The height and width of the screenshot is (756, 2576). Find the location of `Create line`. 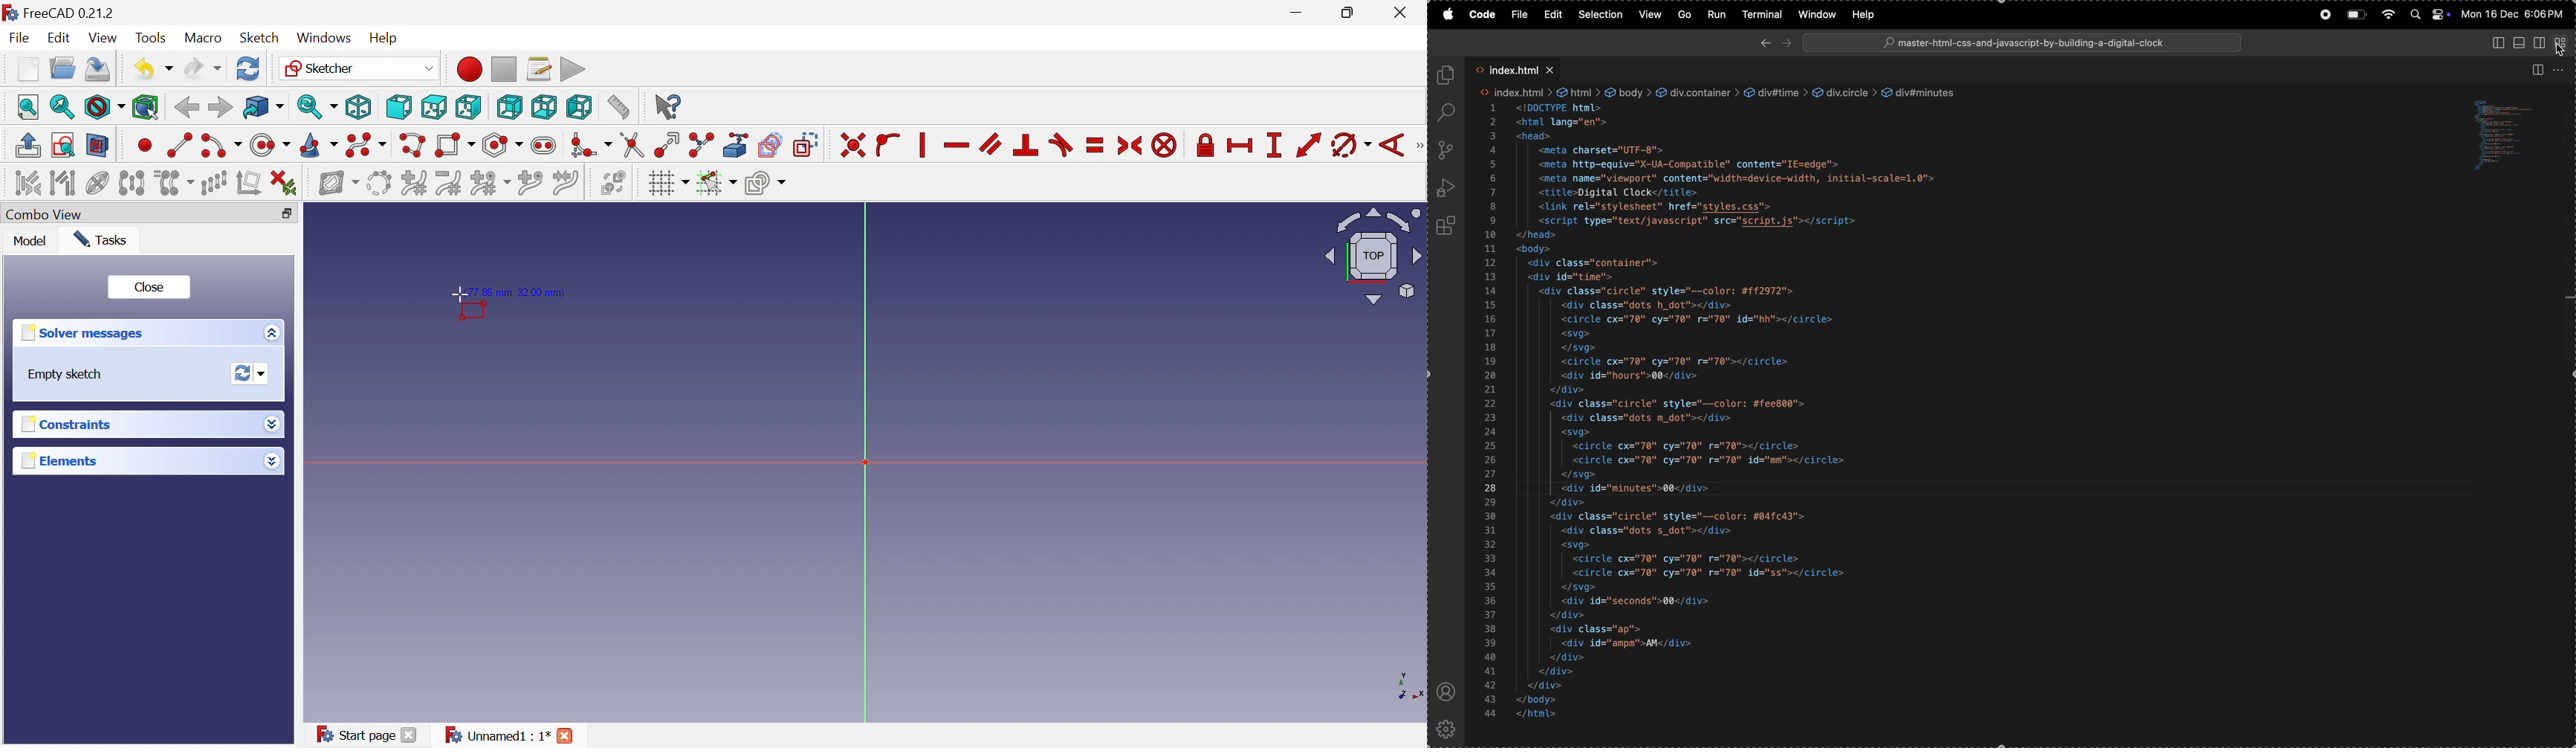

Create line is located at coordinates (179, 144).